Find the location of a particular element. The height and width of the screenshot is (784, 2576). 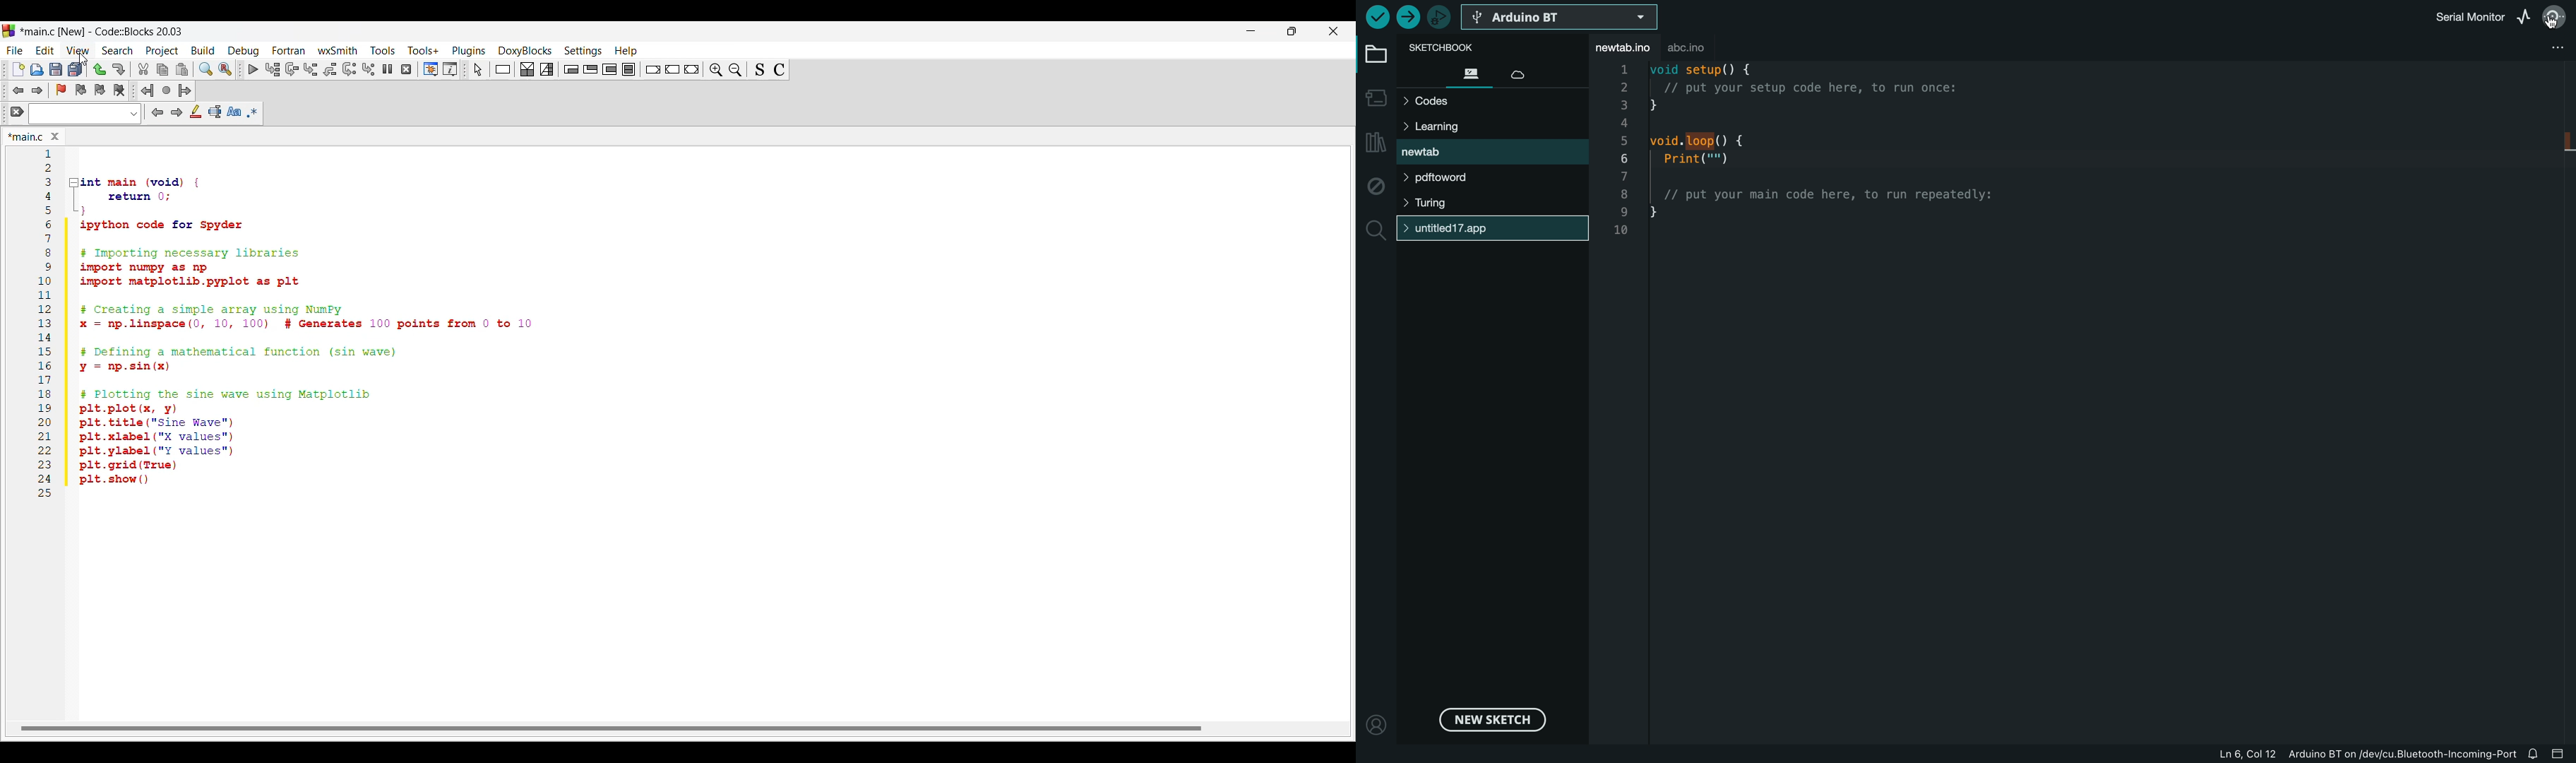

Step out is located at coordinates (330, 69).